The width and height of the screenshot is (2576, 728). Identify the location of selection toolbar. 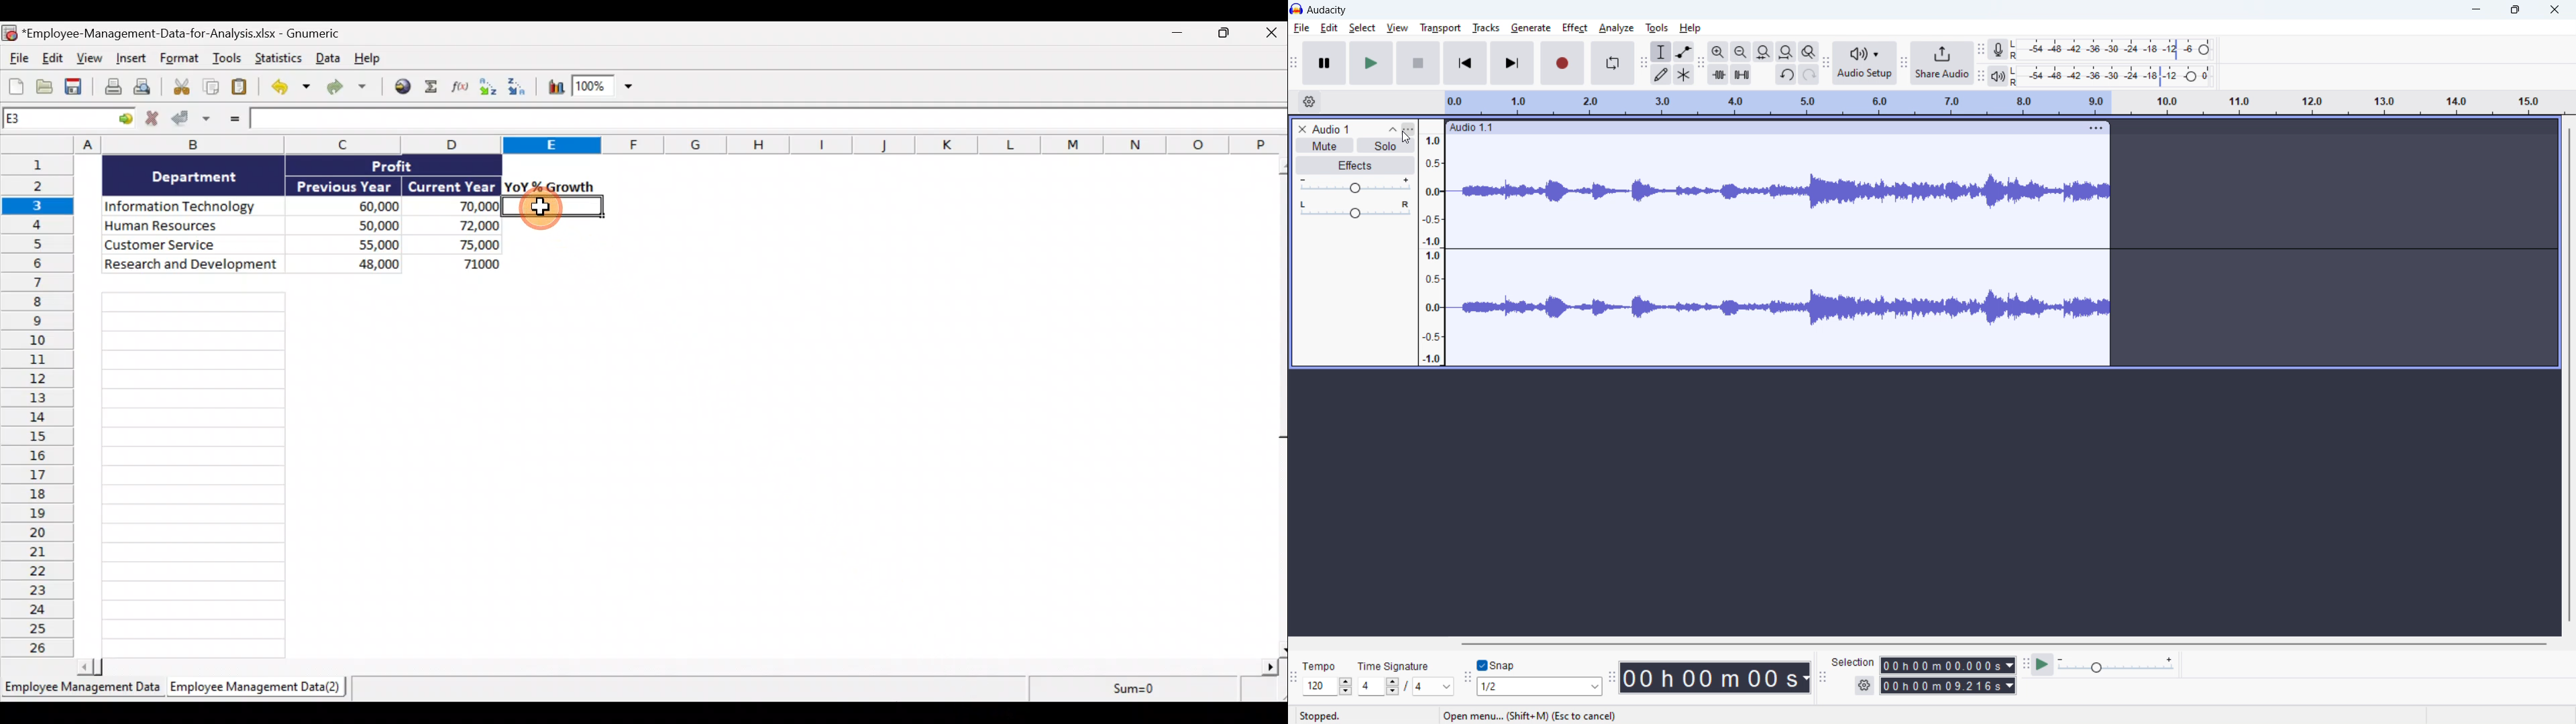
(1823, 678).